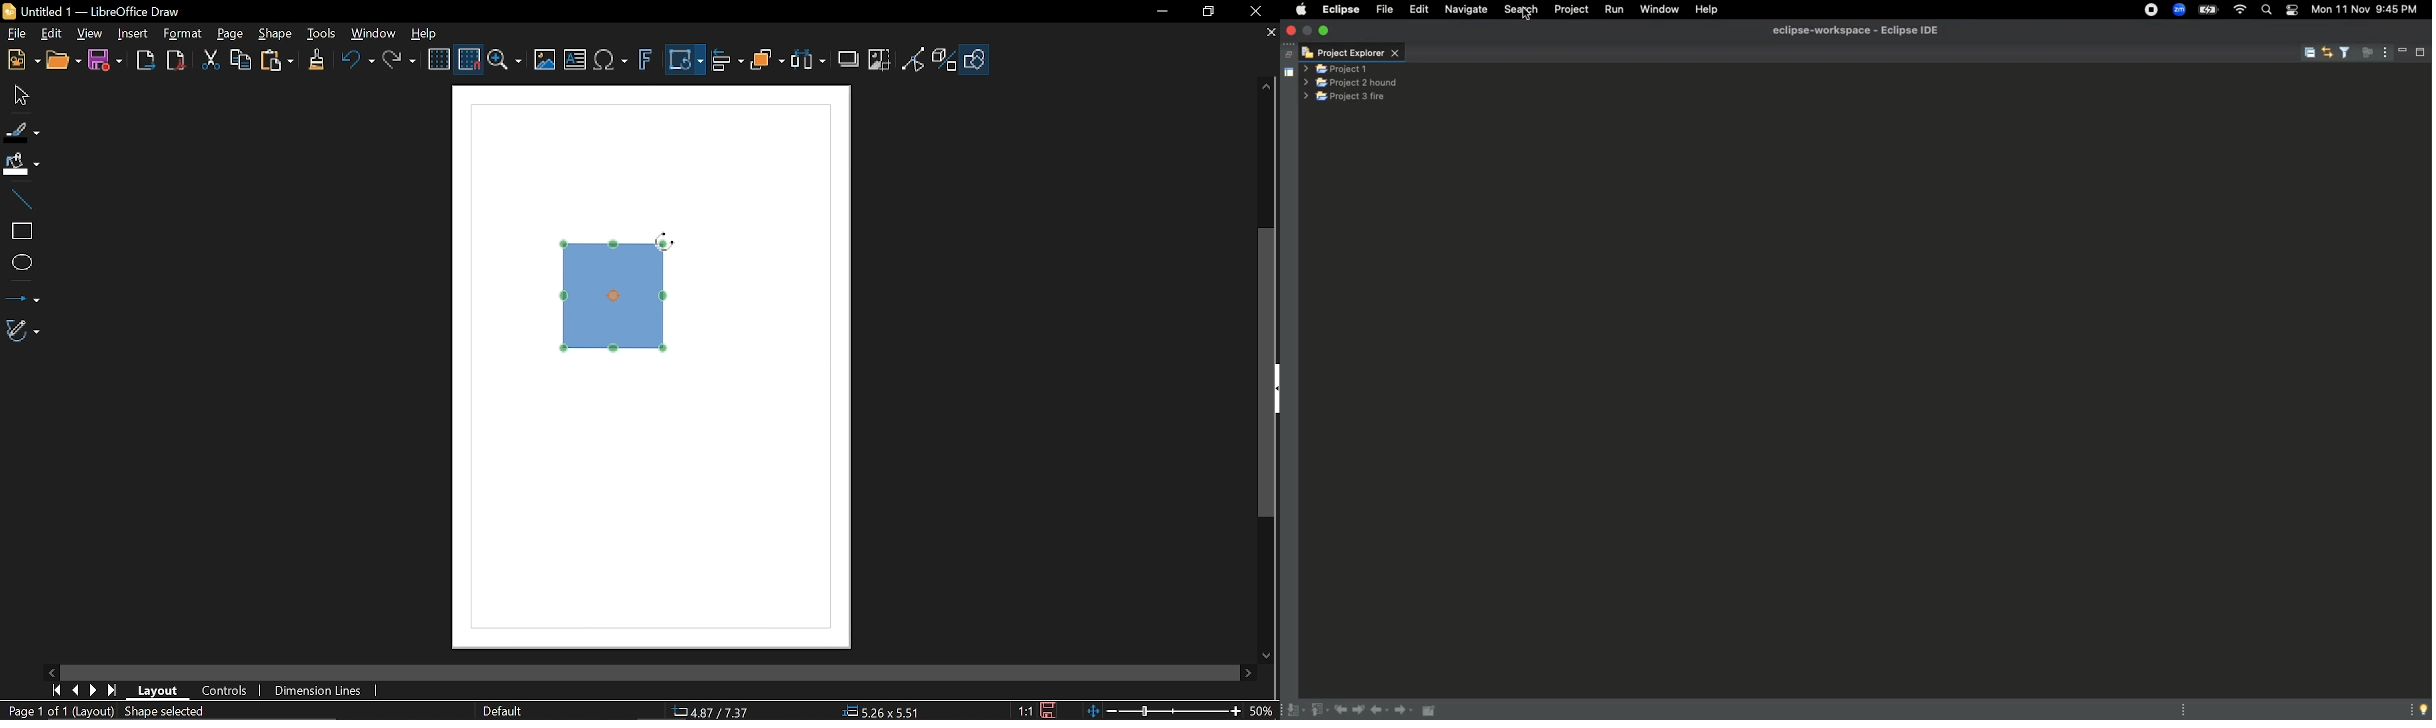 This screenshot has width=2436, height=728. What do you see at coordinates (15, 35) in the screenshot?
I see `File` at bounding box center [15, 35].